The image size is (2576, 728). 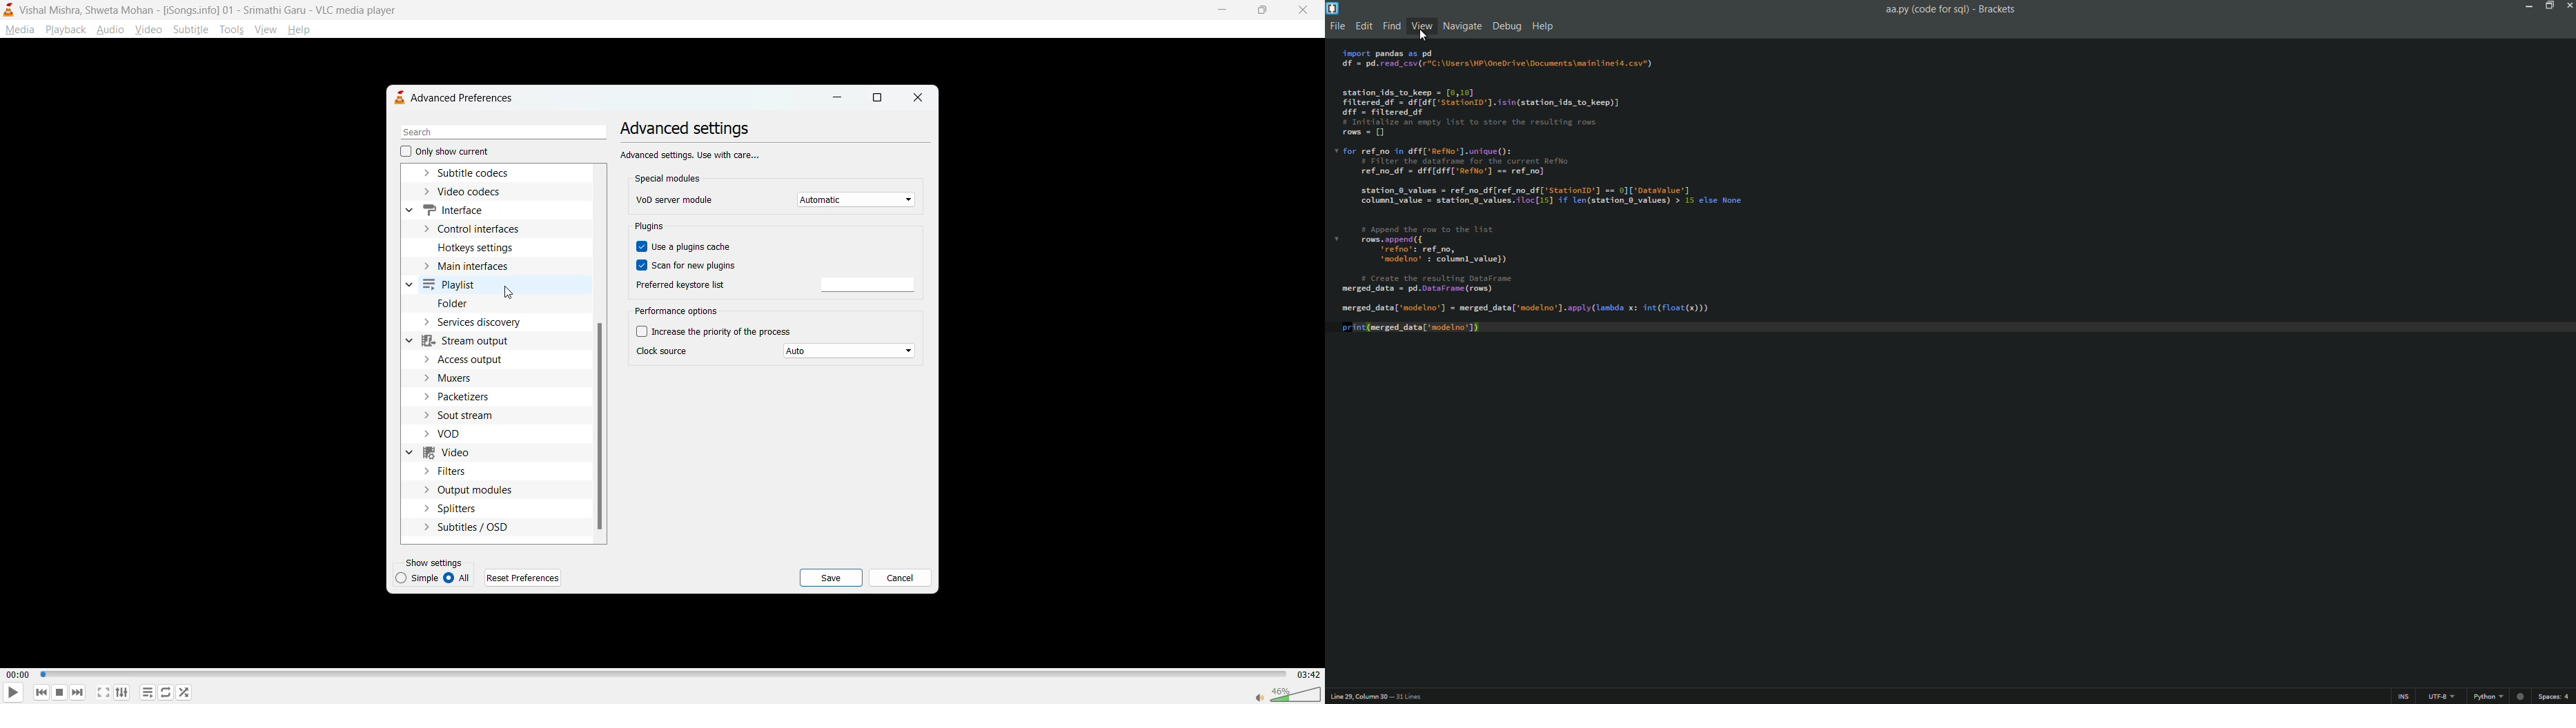 I want to click on cursor, so click(x=1426, y=35).